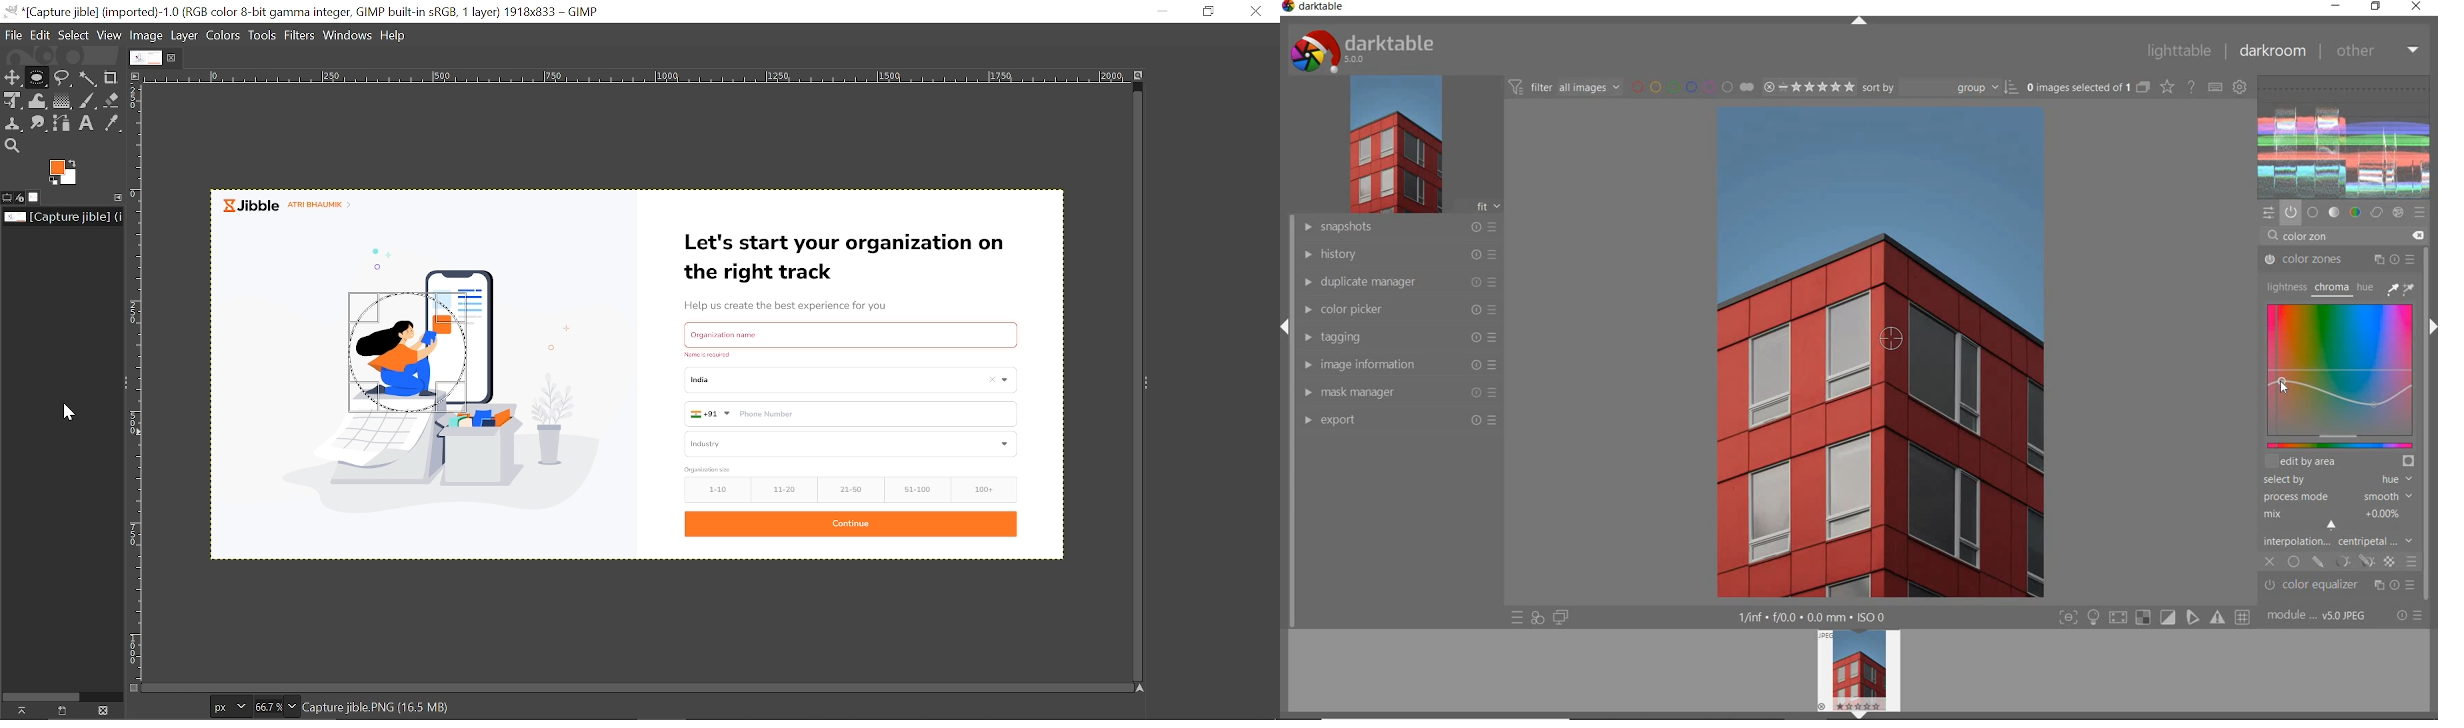 The height and width of the screenshot is (728, 2464). What do you see at coordinates (2340, 462) in the screenshot?
I see `EDIT BY AREA` at bounding box center [2340, 462].